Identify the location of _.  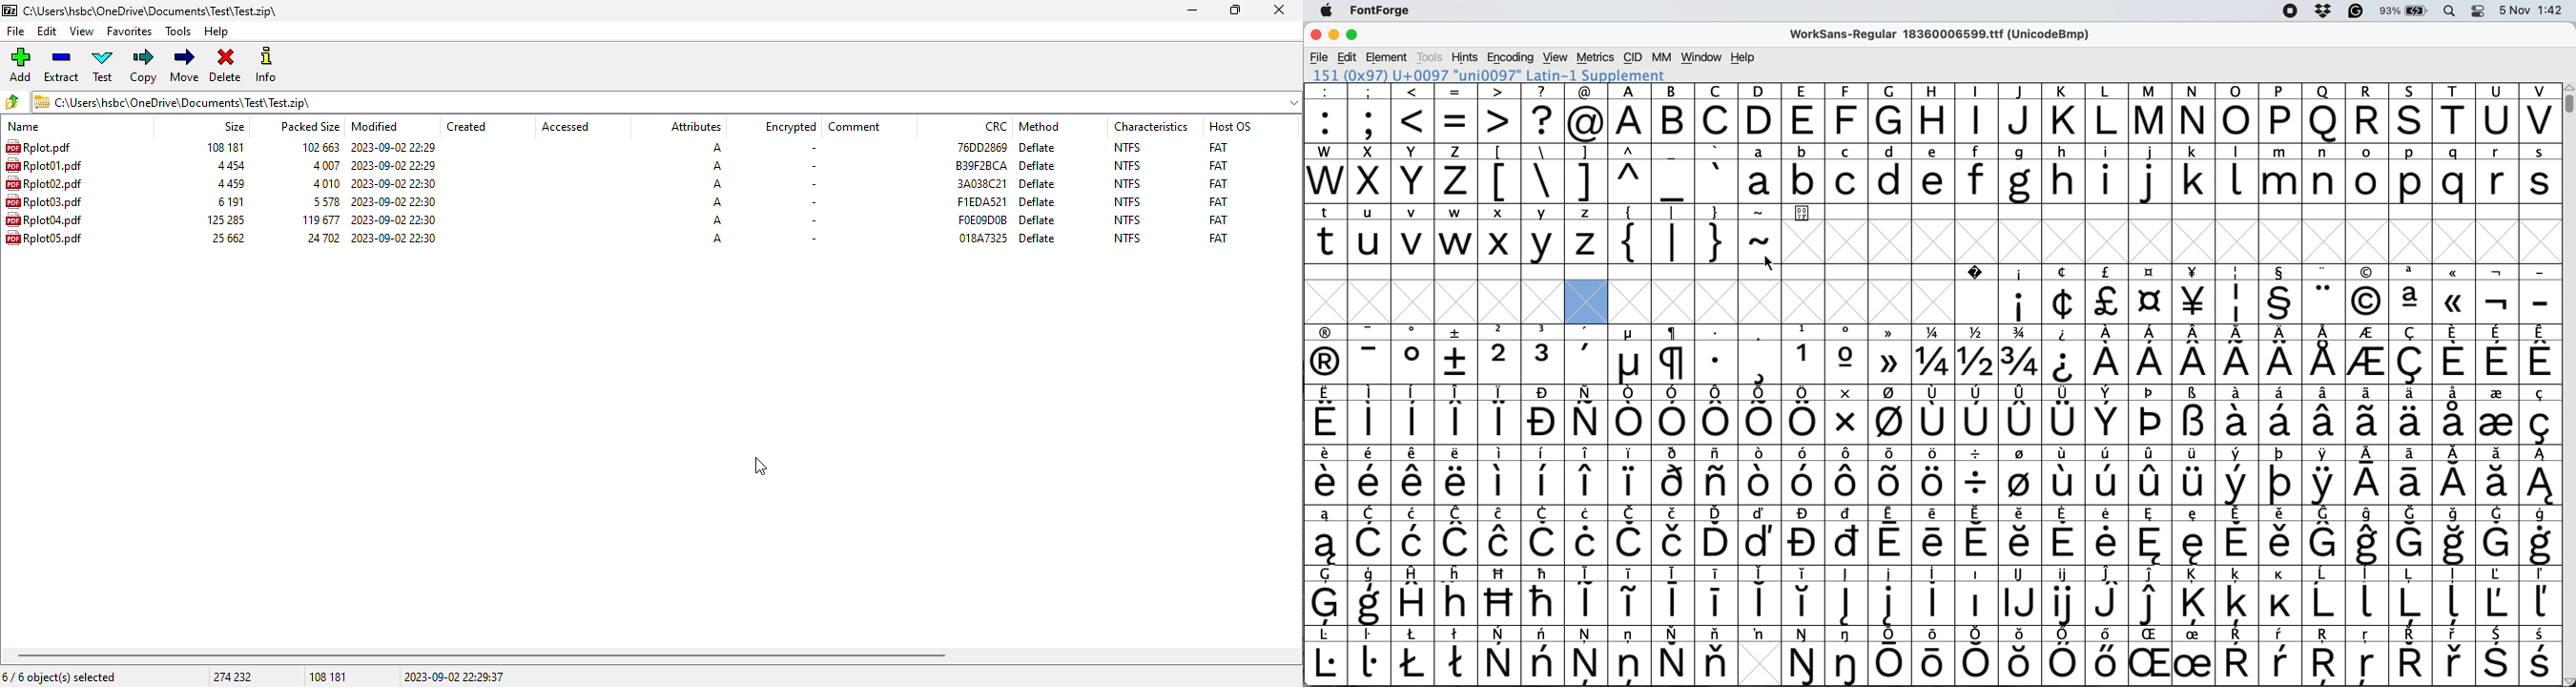
(1674, 174).